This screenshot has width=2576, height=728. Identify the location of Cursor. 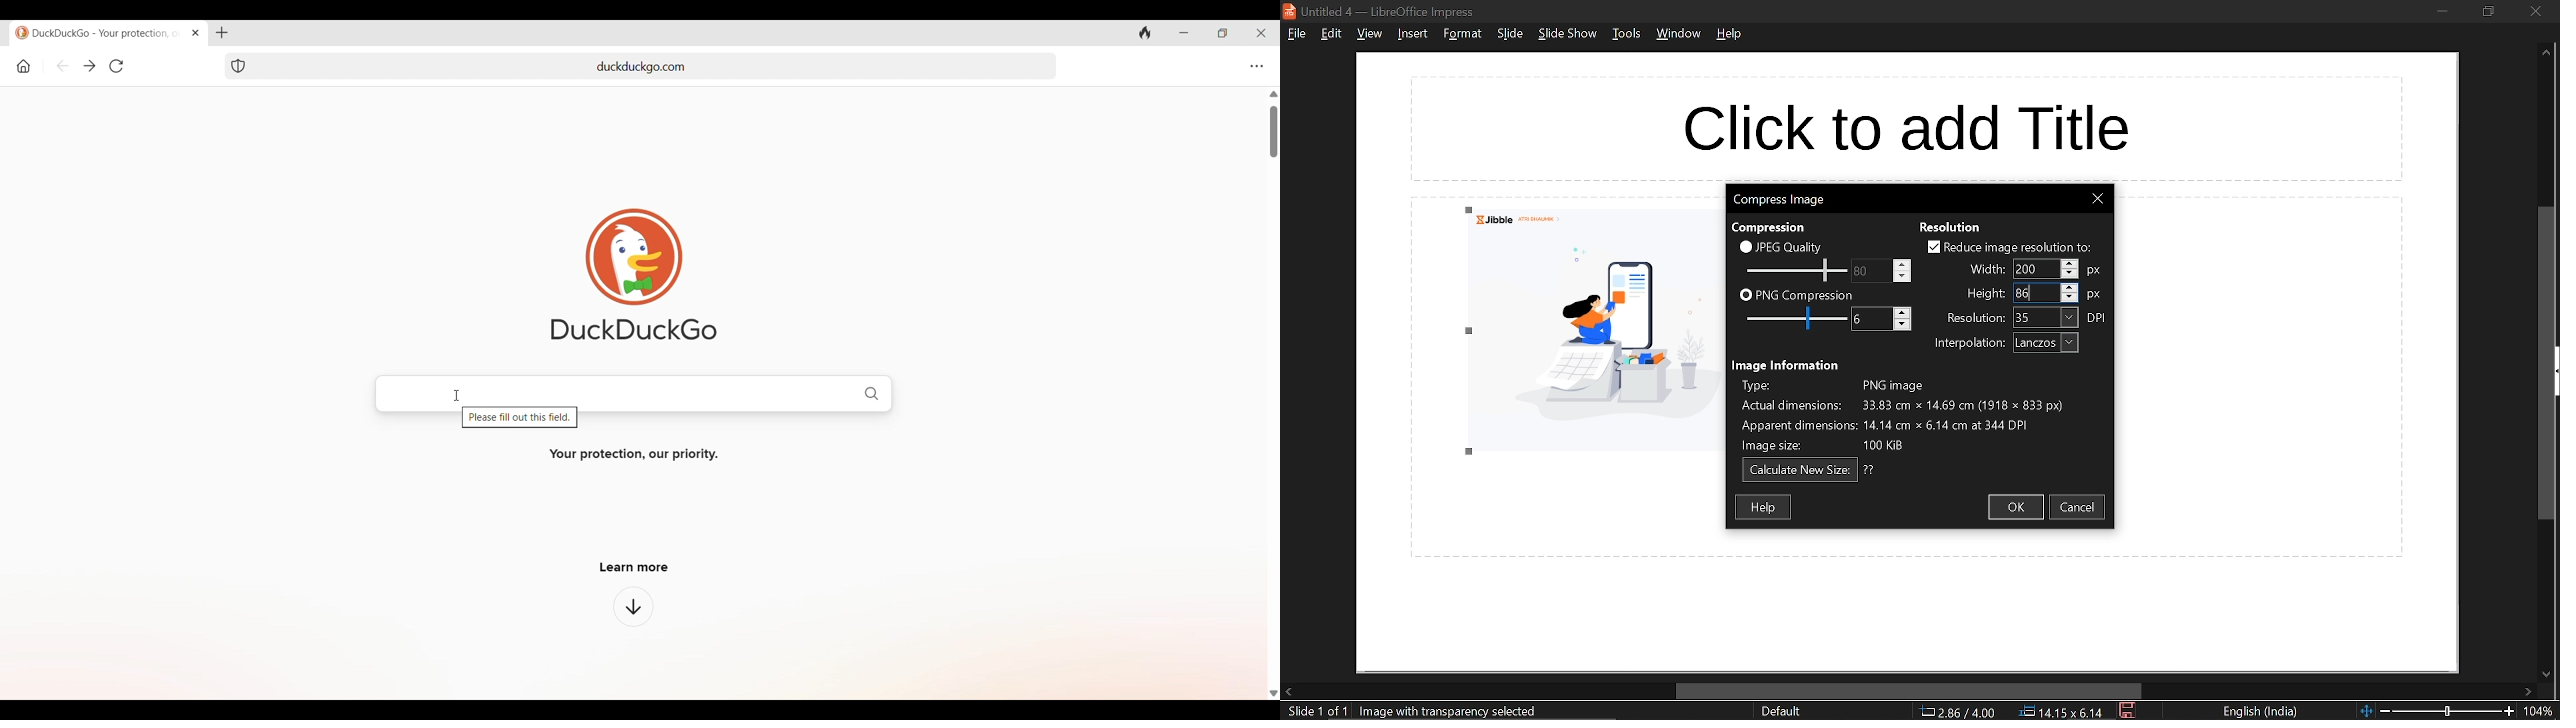
(2030, 293).